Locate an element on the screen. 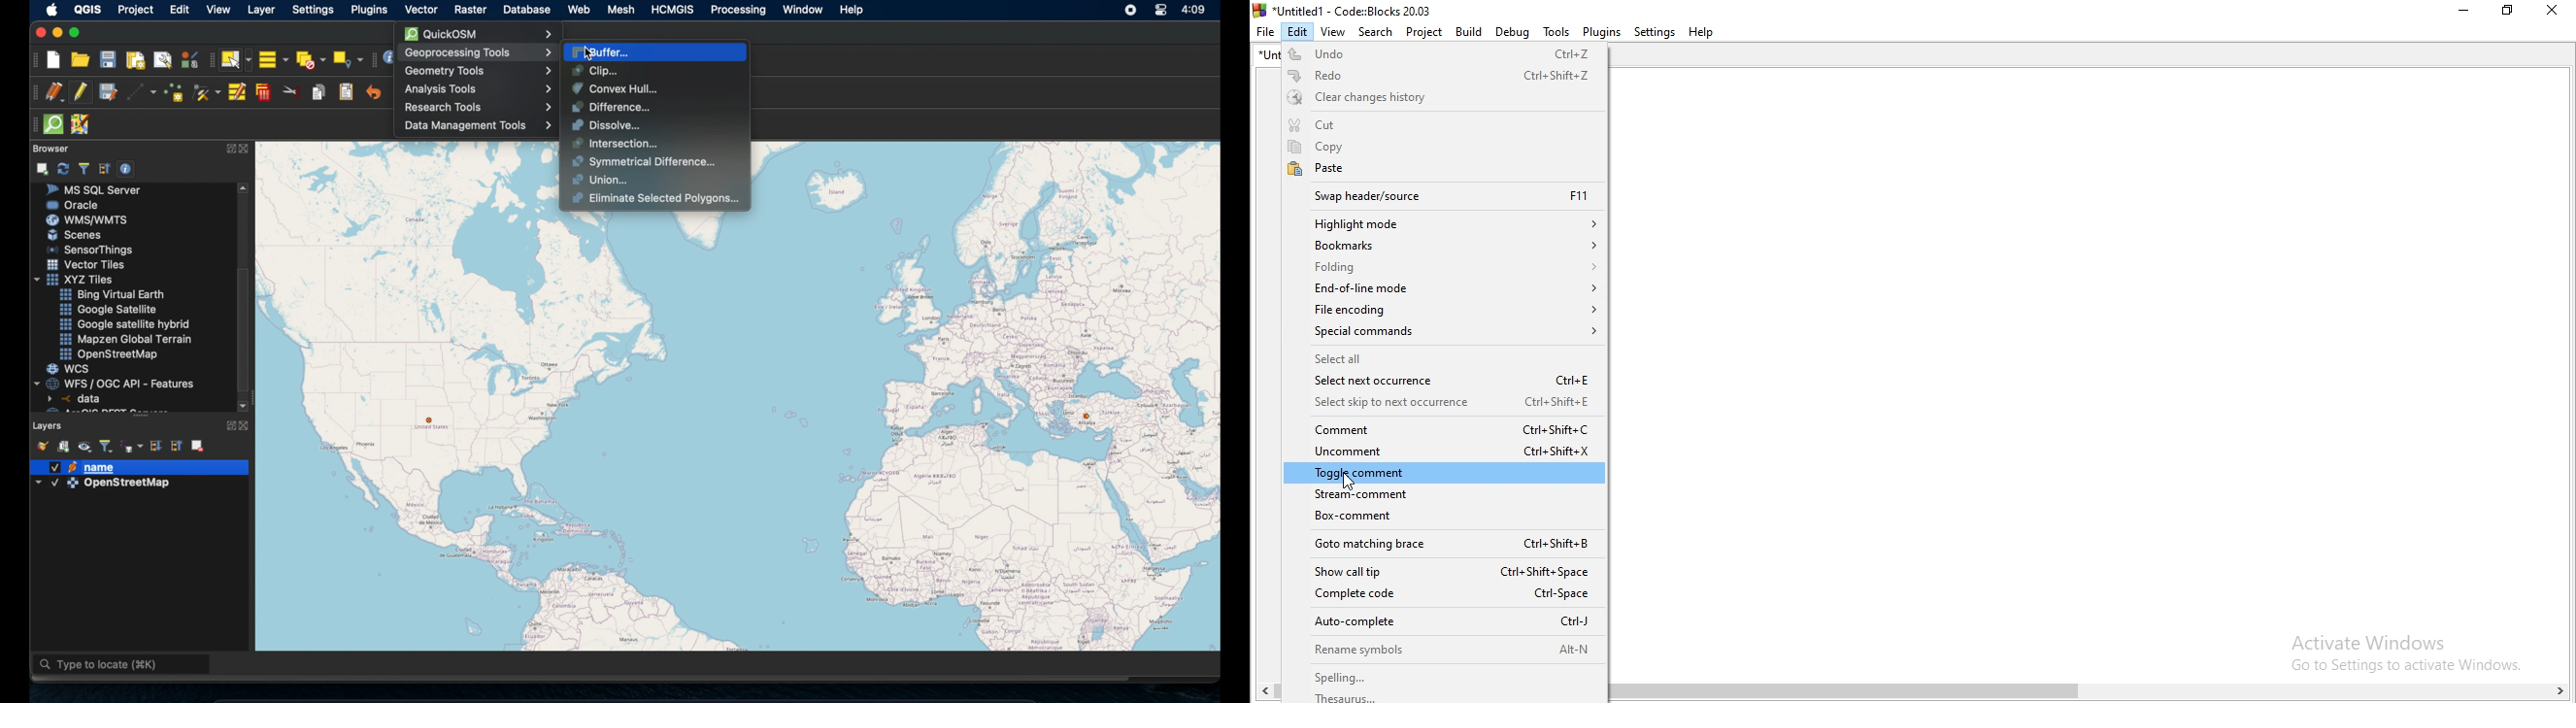 This screenshot has width=2576, height=728. Undo is located at coordinates (1443, 52).